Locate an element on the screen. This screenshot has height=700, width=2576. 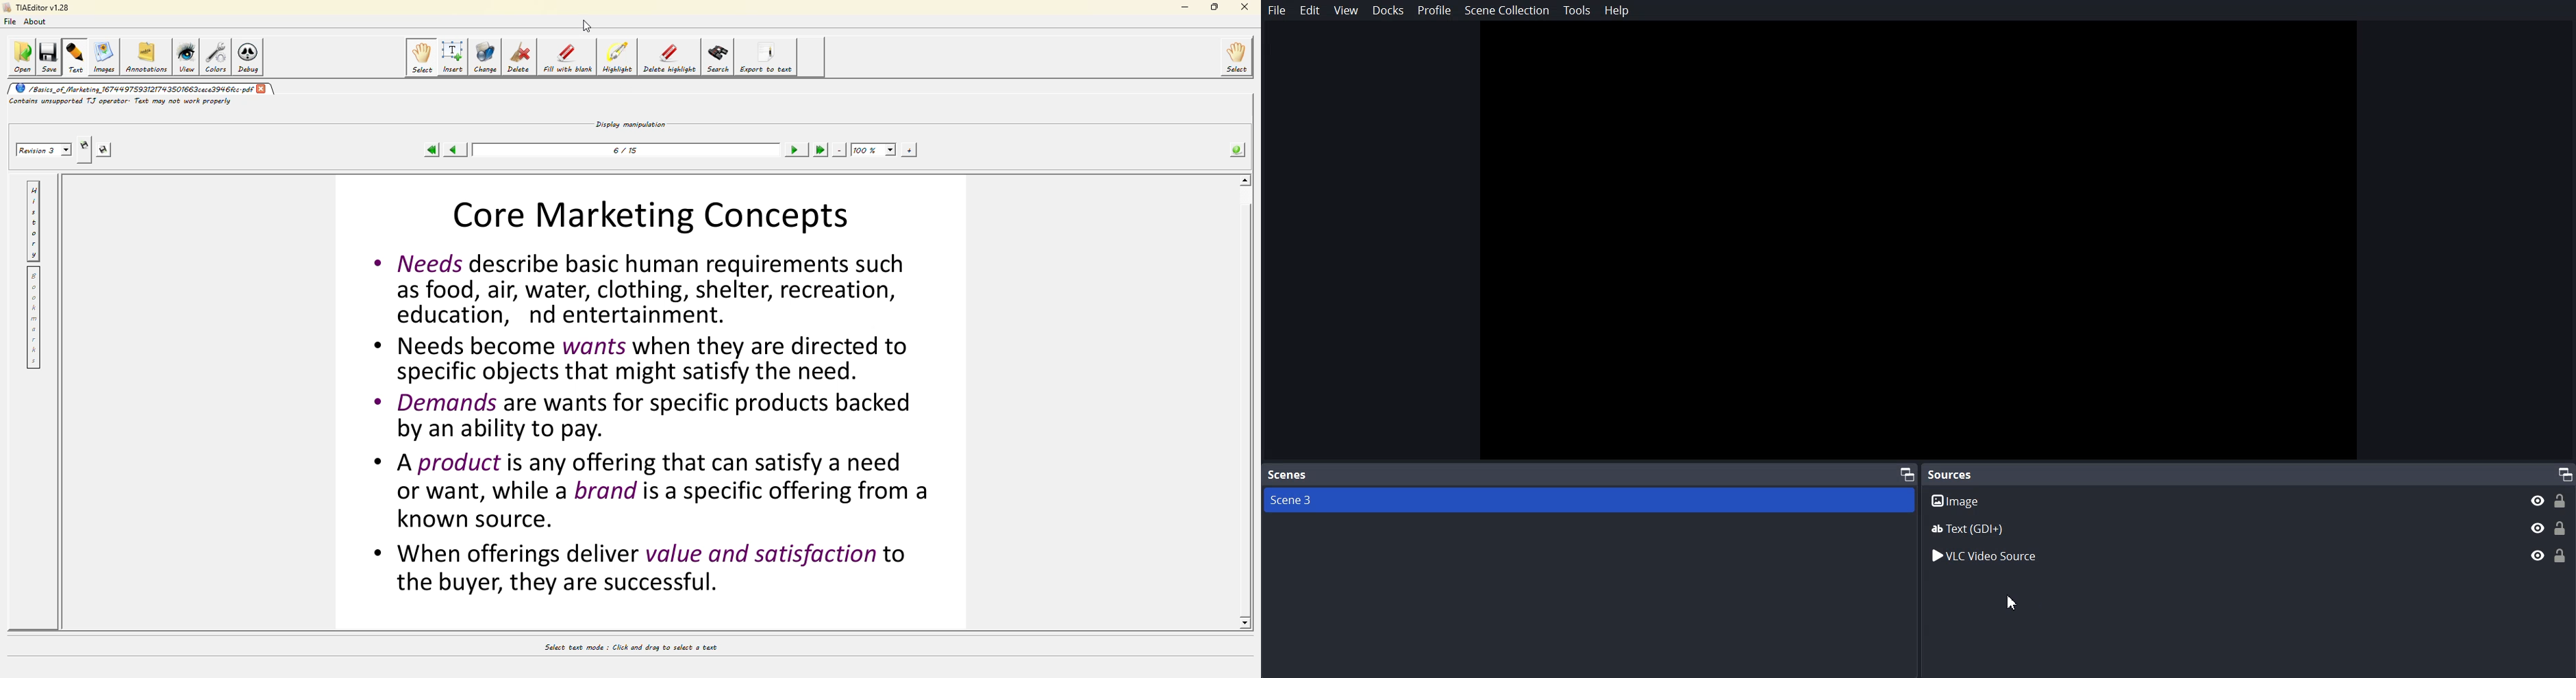
Sources is located at coordinates (1954, 474).